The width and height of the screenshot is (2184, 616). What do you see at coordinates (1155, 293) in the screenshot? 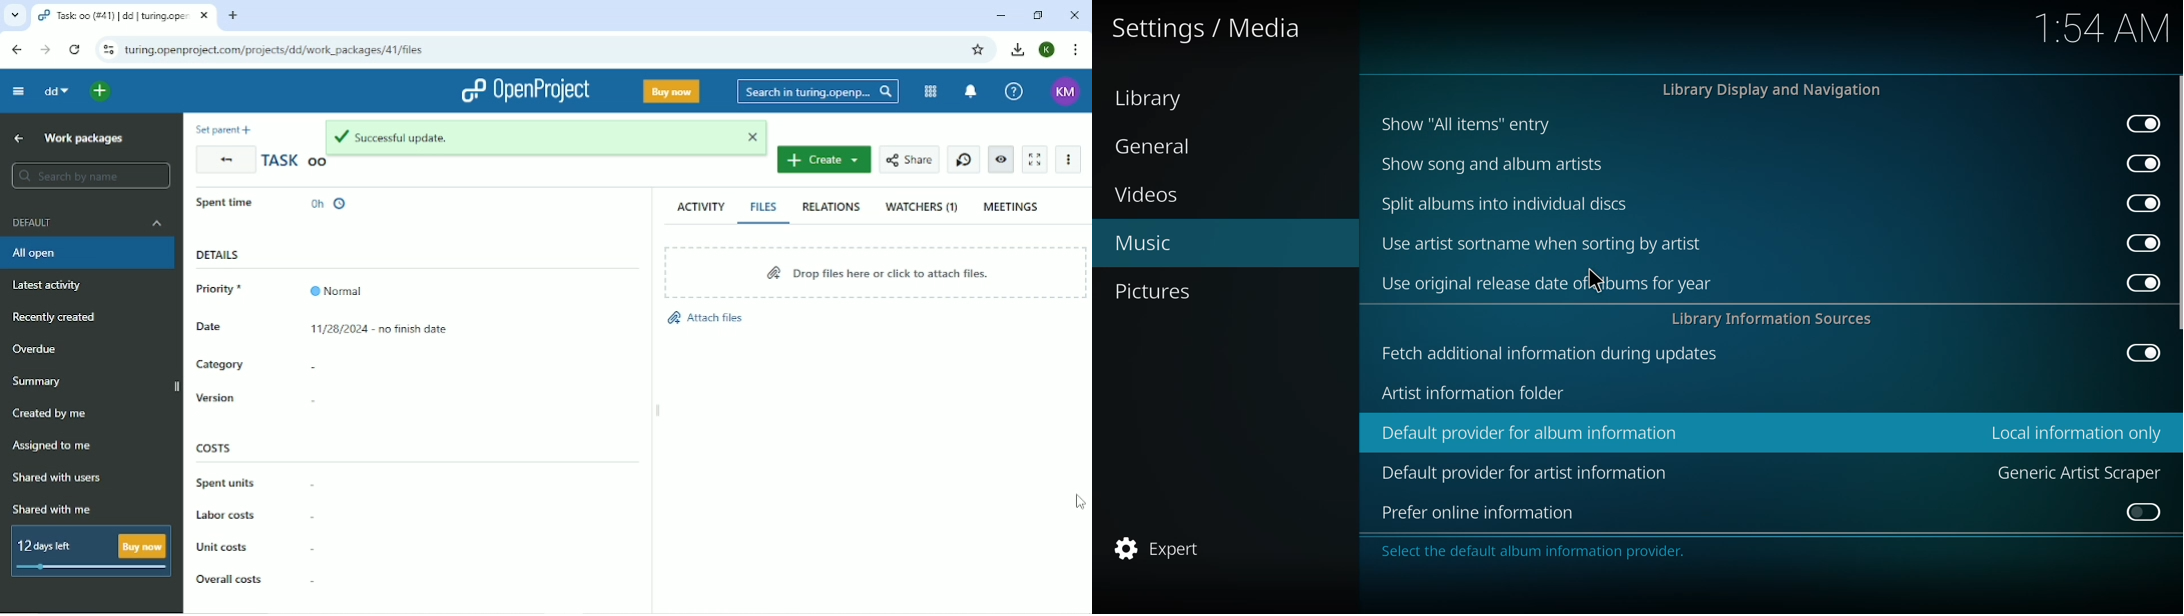
I see `pictures` at bounding box center [1155, 293].